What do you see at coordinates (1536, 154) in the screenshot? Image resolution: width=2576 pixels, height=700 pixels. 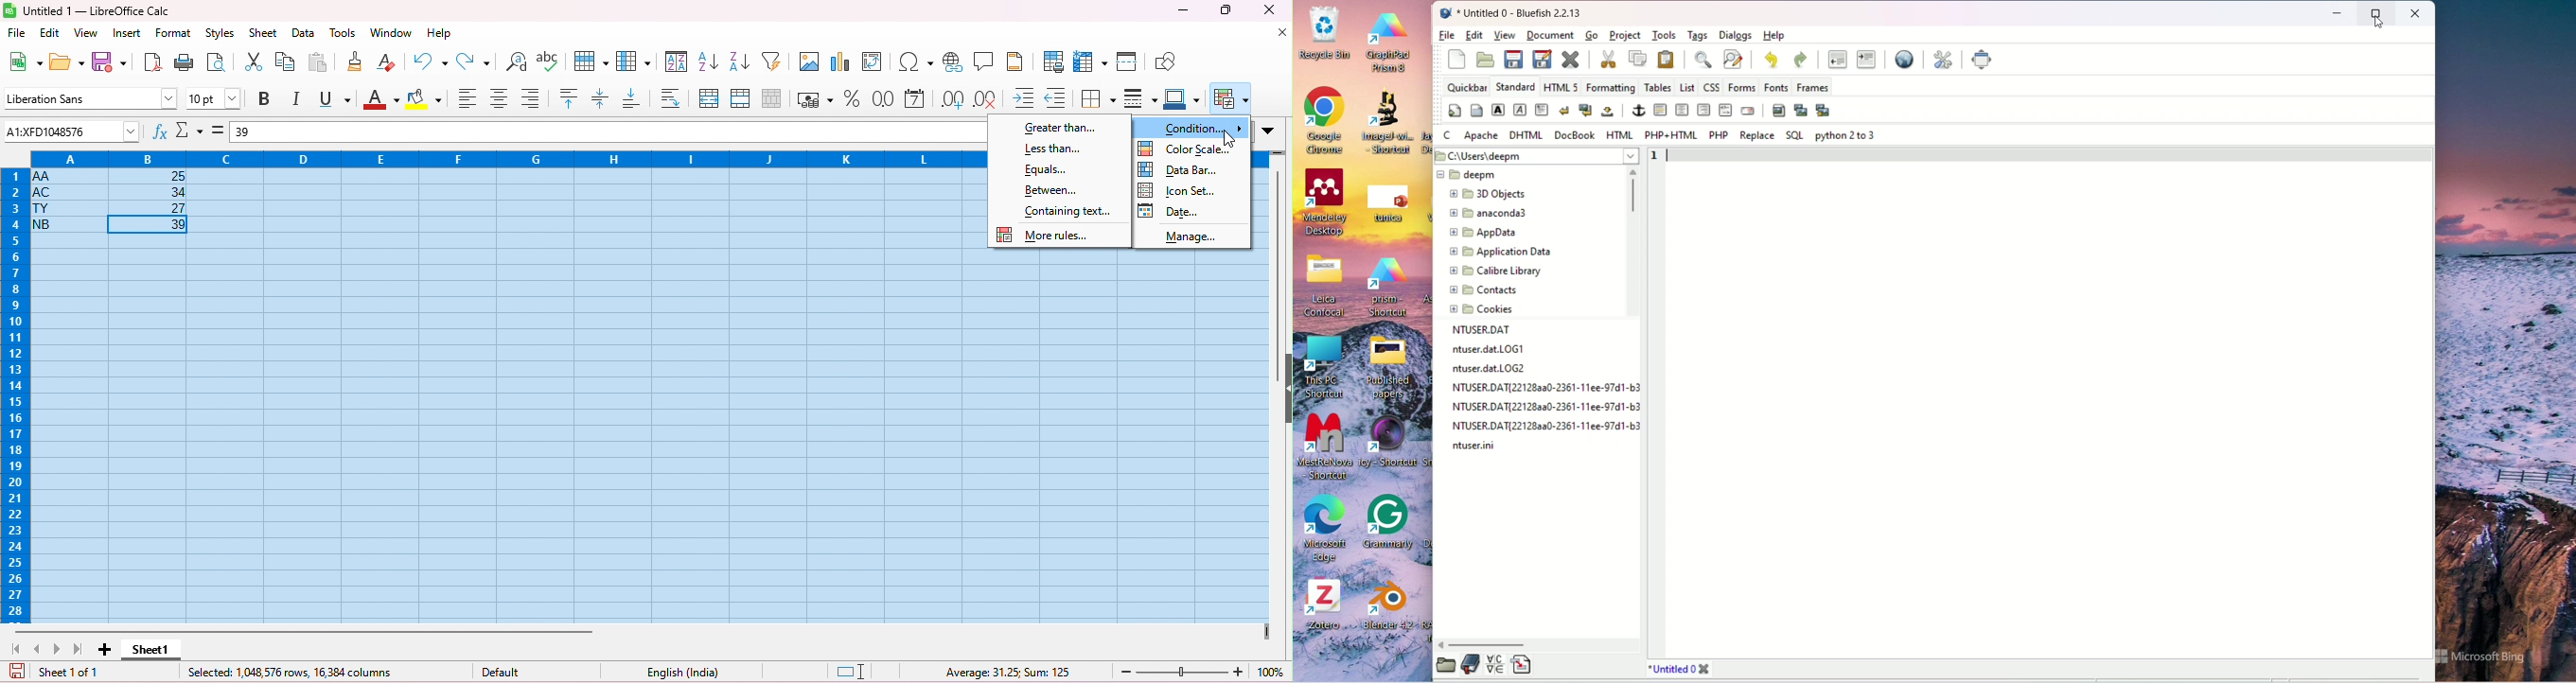 I see `location` at bounding box center [1536, 154].